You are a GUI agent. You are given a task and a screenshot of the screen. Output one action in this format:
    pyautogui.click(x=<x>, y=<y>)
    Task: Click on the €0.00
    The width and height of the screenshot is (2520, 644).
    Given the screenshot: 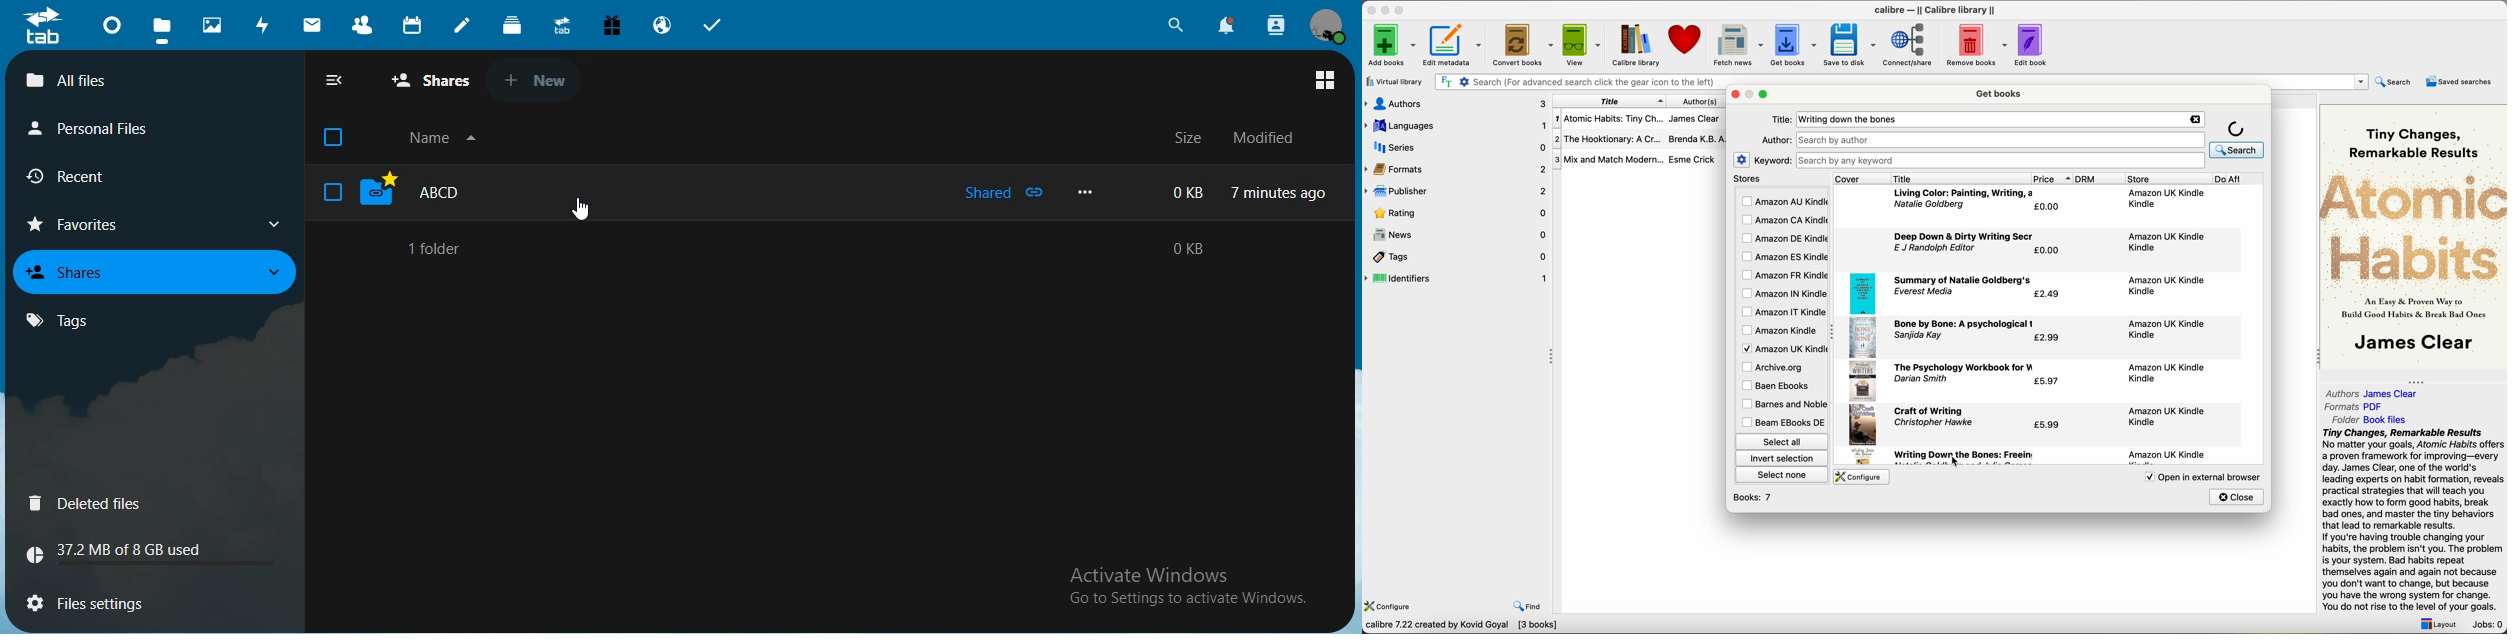 What is the action you would take?
    pyautogui.click(x=2049, y=251)
    